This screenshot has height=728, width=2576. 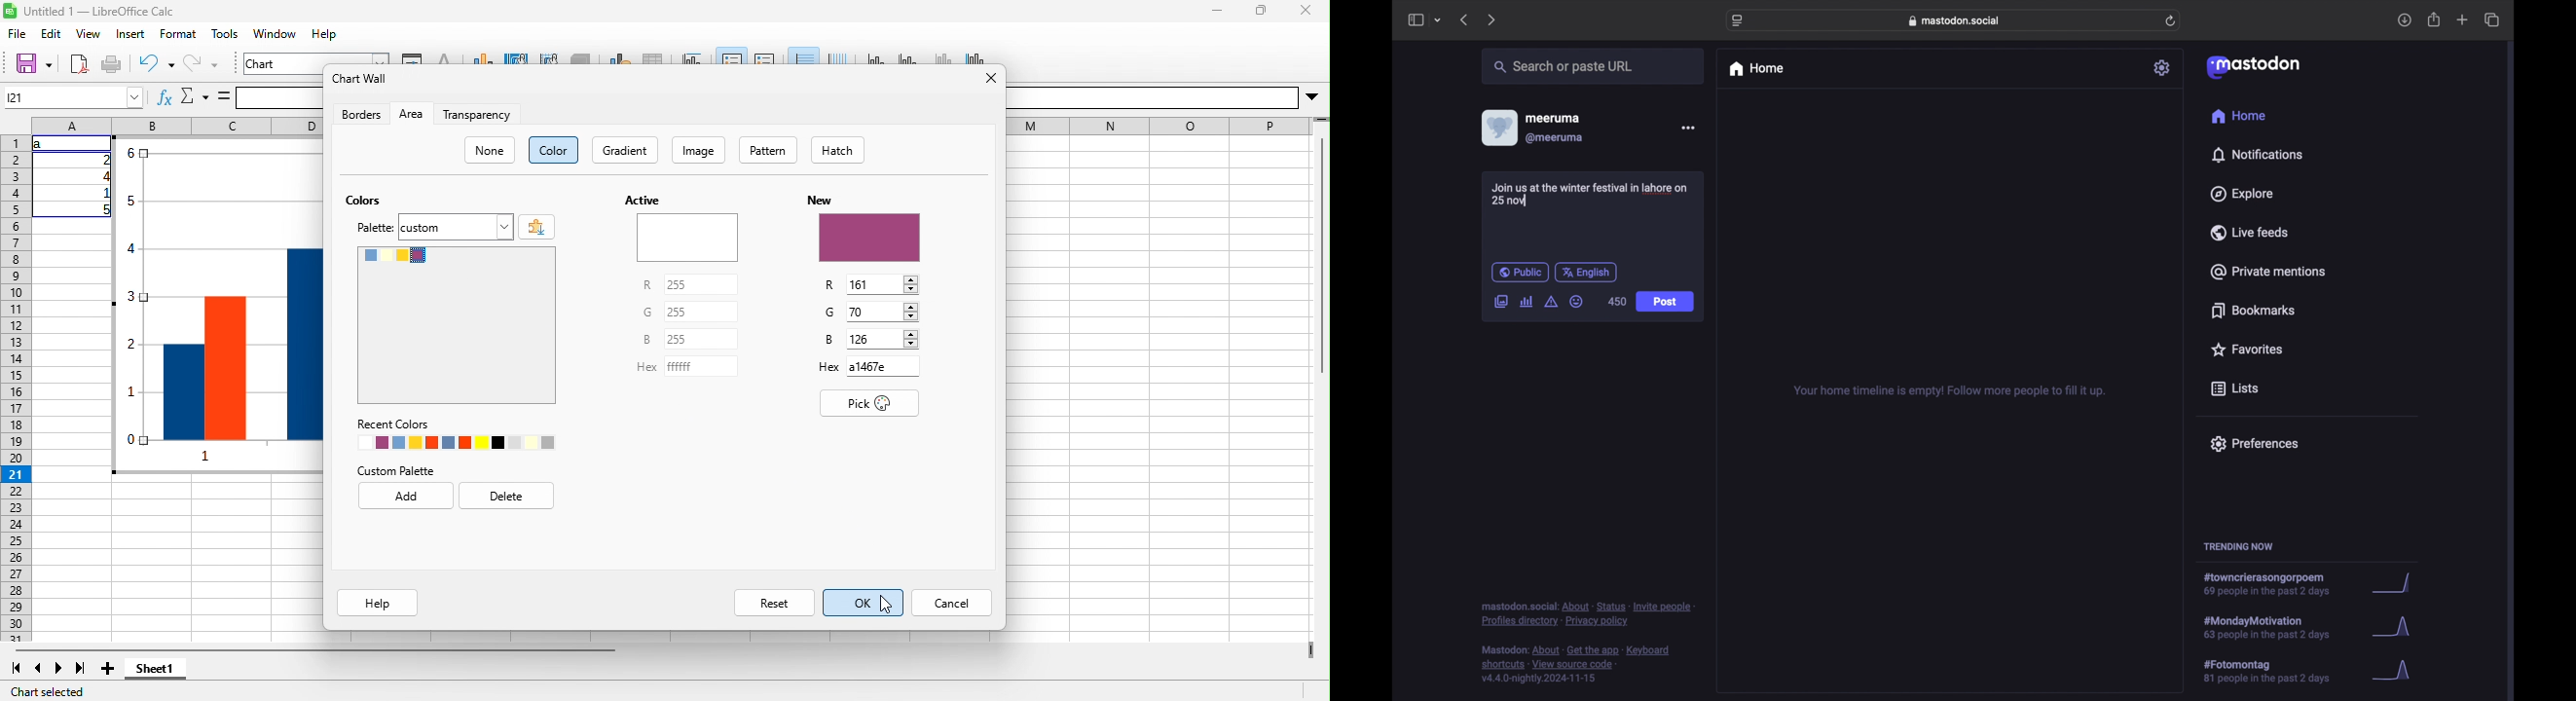 I want to click on Input B value, so click(x=874, y=339).